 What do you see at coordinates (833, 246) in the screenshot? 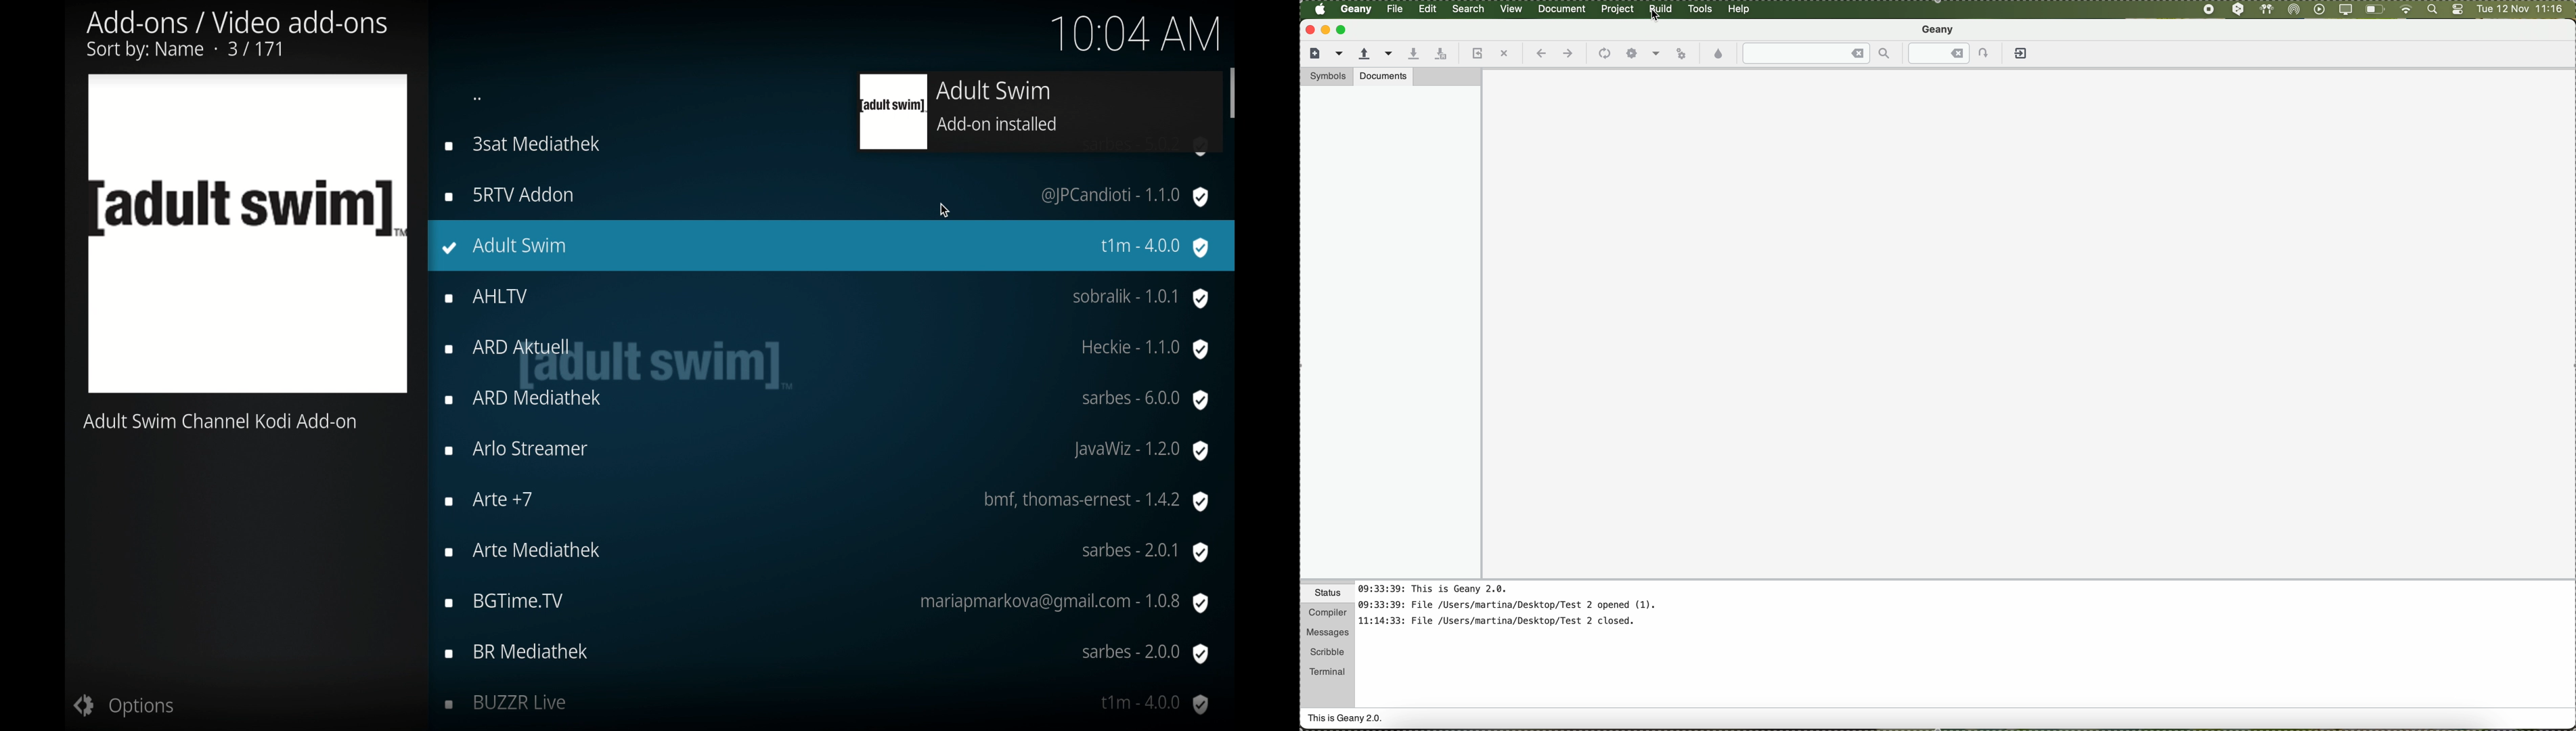
I see `adult swim highlighted` at bounding box center [833, 246].